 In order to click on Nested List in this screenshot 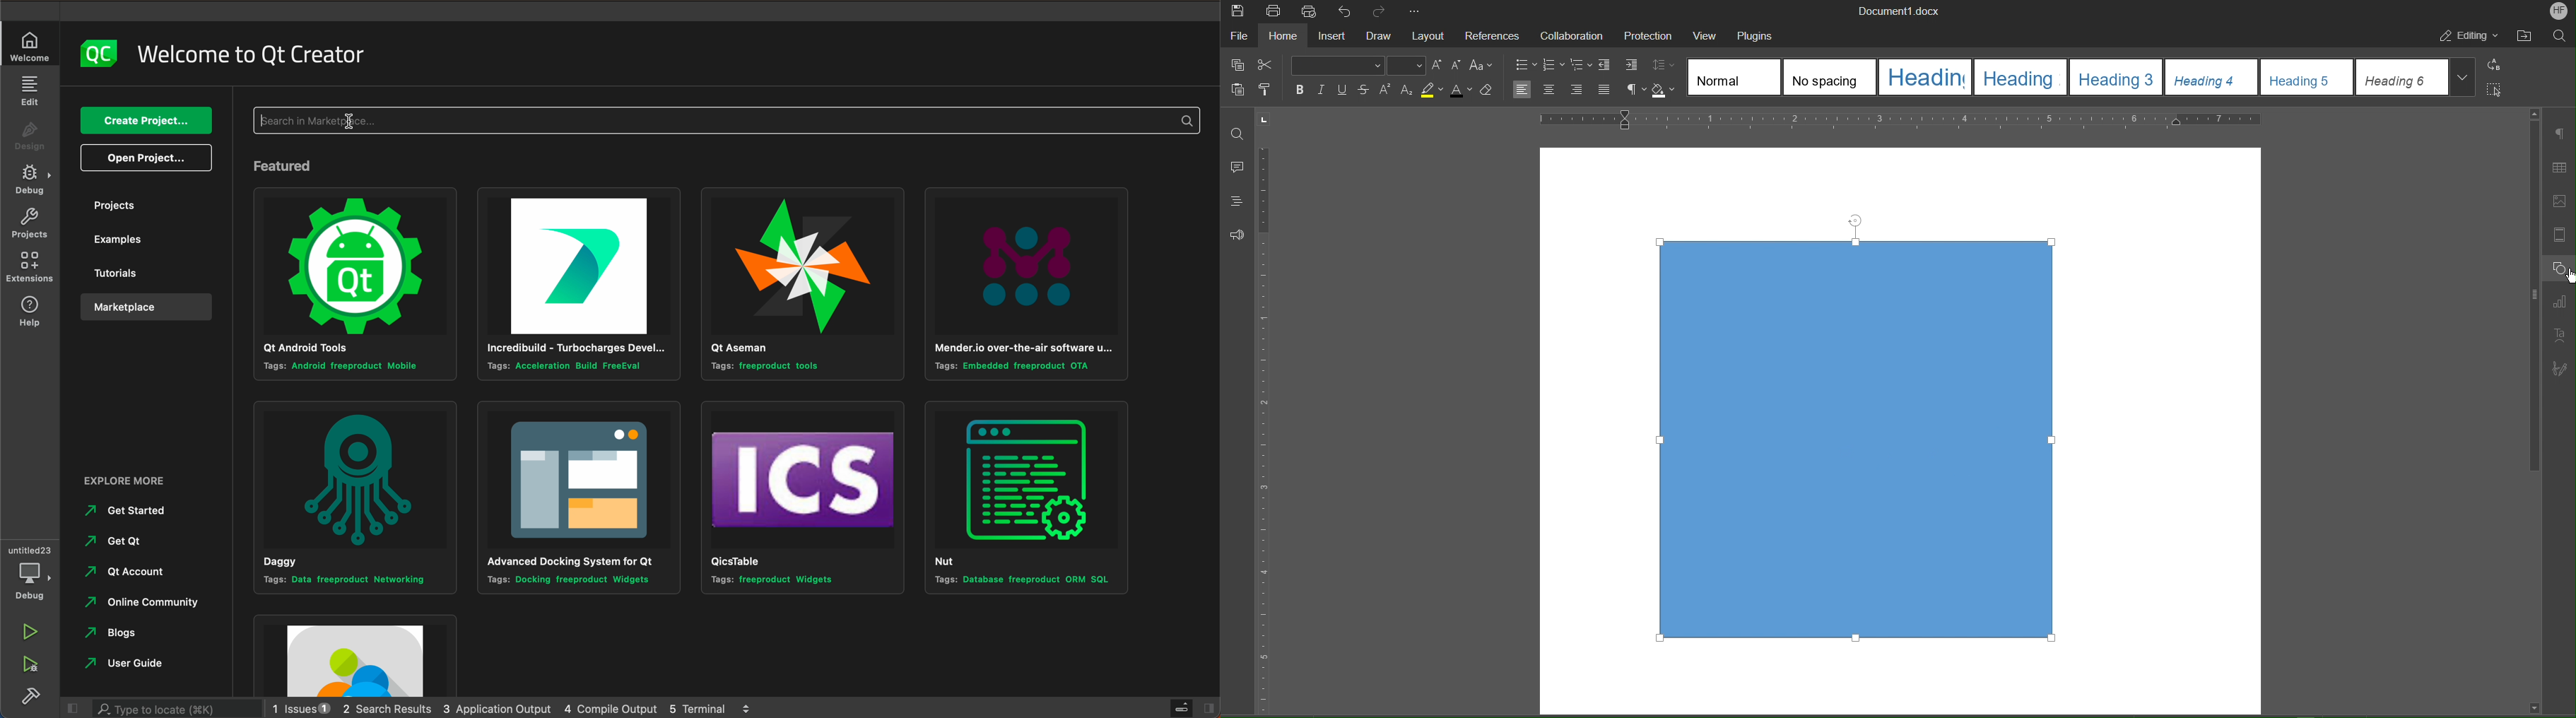, I will do `click(1582, 66)`.